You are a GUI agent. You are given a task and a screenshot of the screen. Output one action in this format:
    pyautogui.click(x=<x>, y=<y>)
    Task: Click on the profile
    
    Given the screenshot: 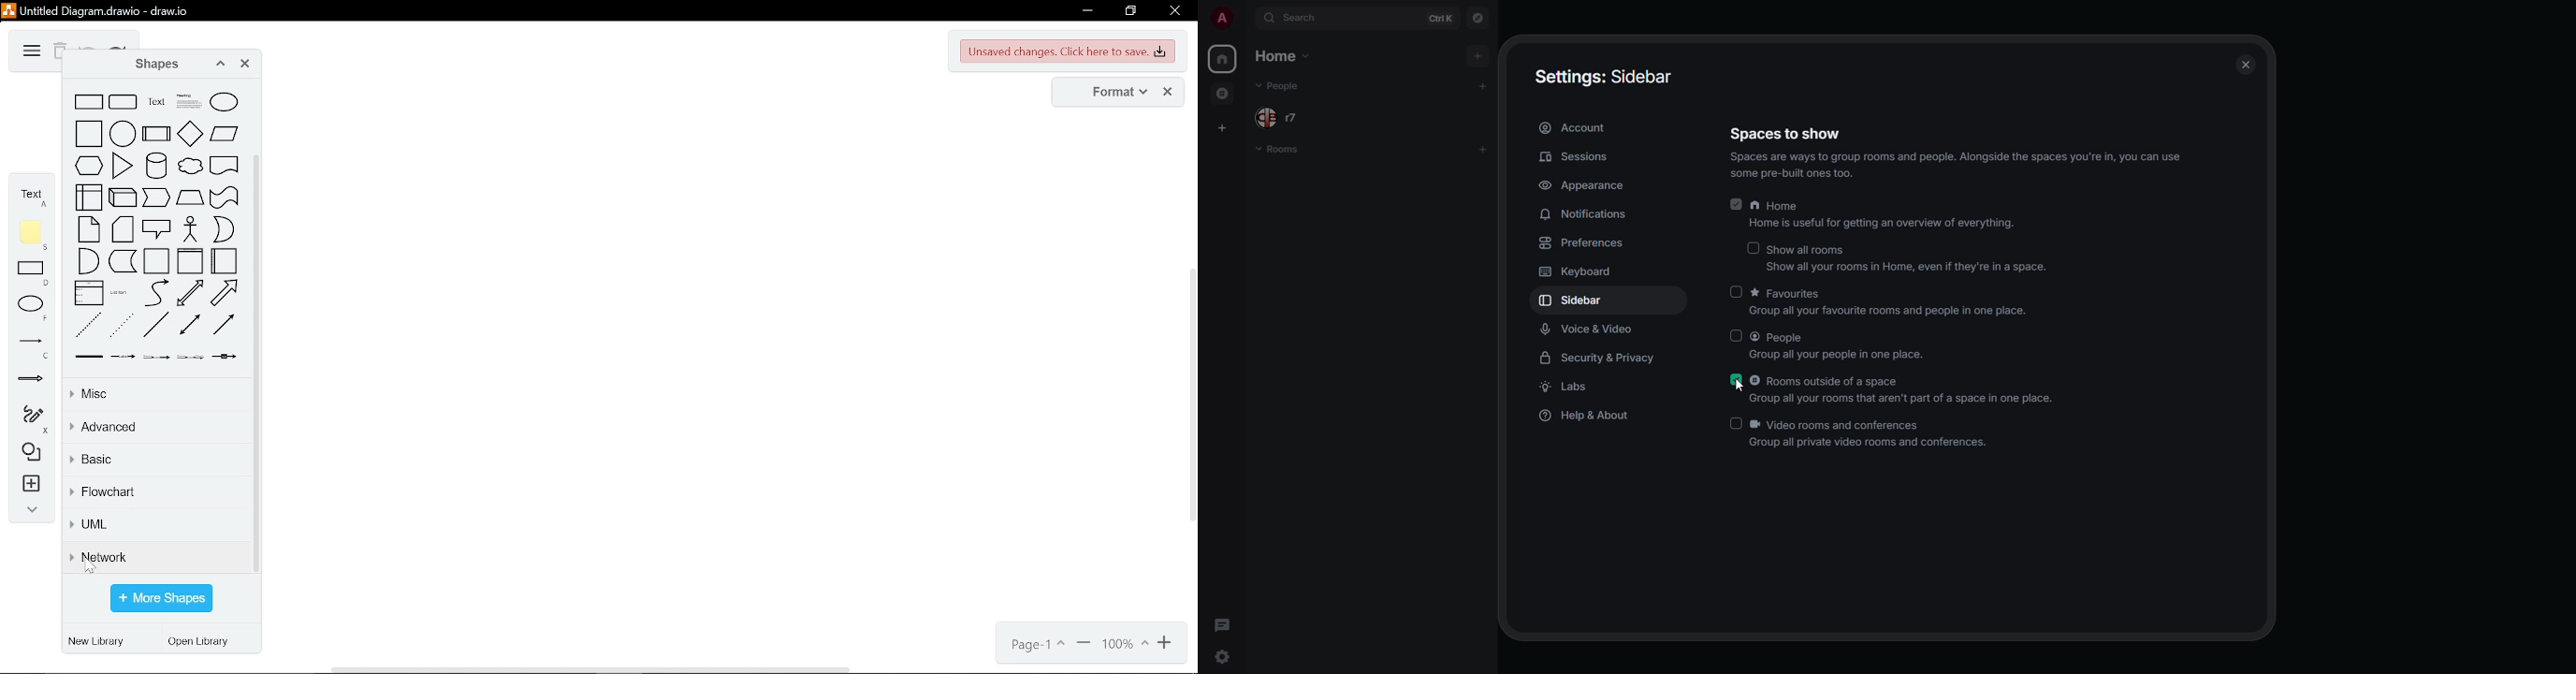 What is the action you would take?
    pyautogui.click(x=1221, y=17)
    